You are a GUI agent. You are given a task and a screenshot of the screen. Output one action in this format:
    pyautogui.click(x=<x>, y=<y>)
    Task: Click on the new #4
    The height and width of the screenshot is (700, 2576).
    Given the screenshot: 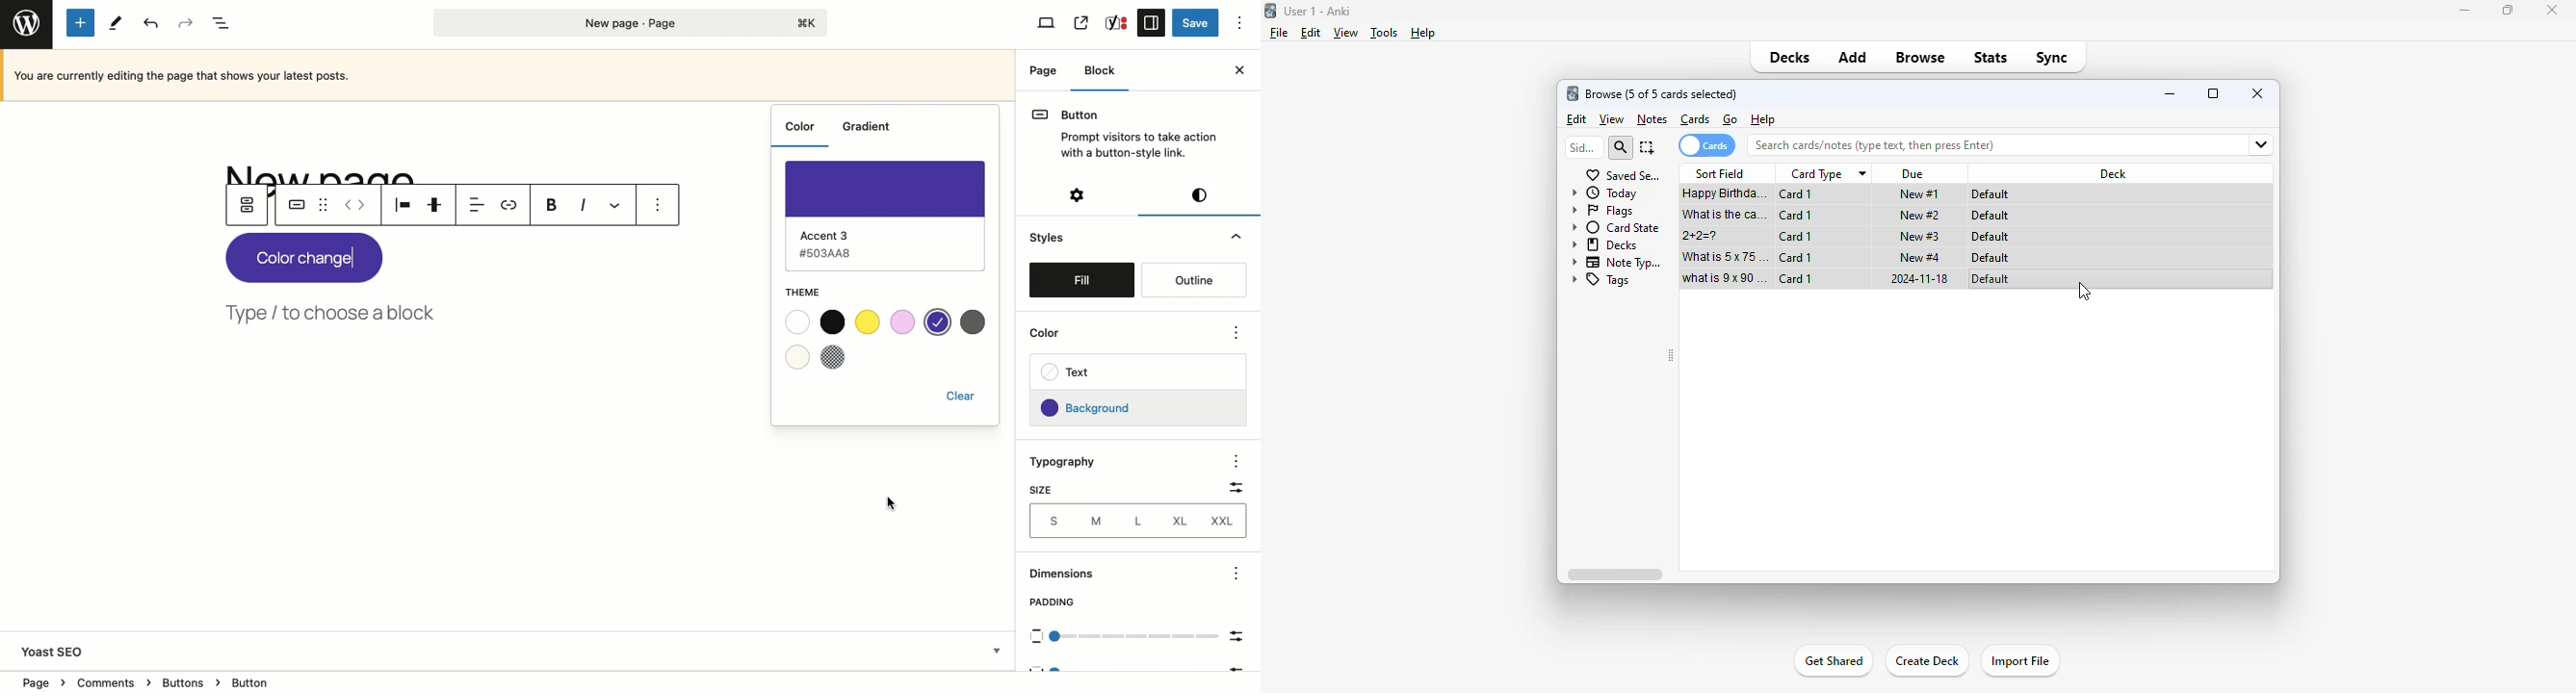 What is the action you would take?
    pyautogui.click(x=1920, y=256)
    